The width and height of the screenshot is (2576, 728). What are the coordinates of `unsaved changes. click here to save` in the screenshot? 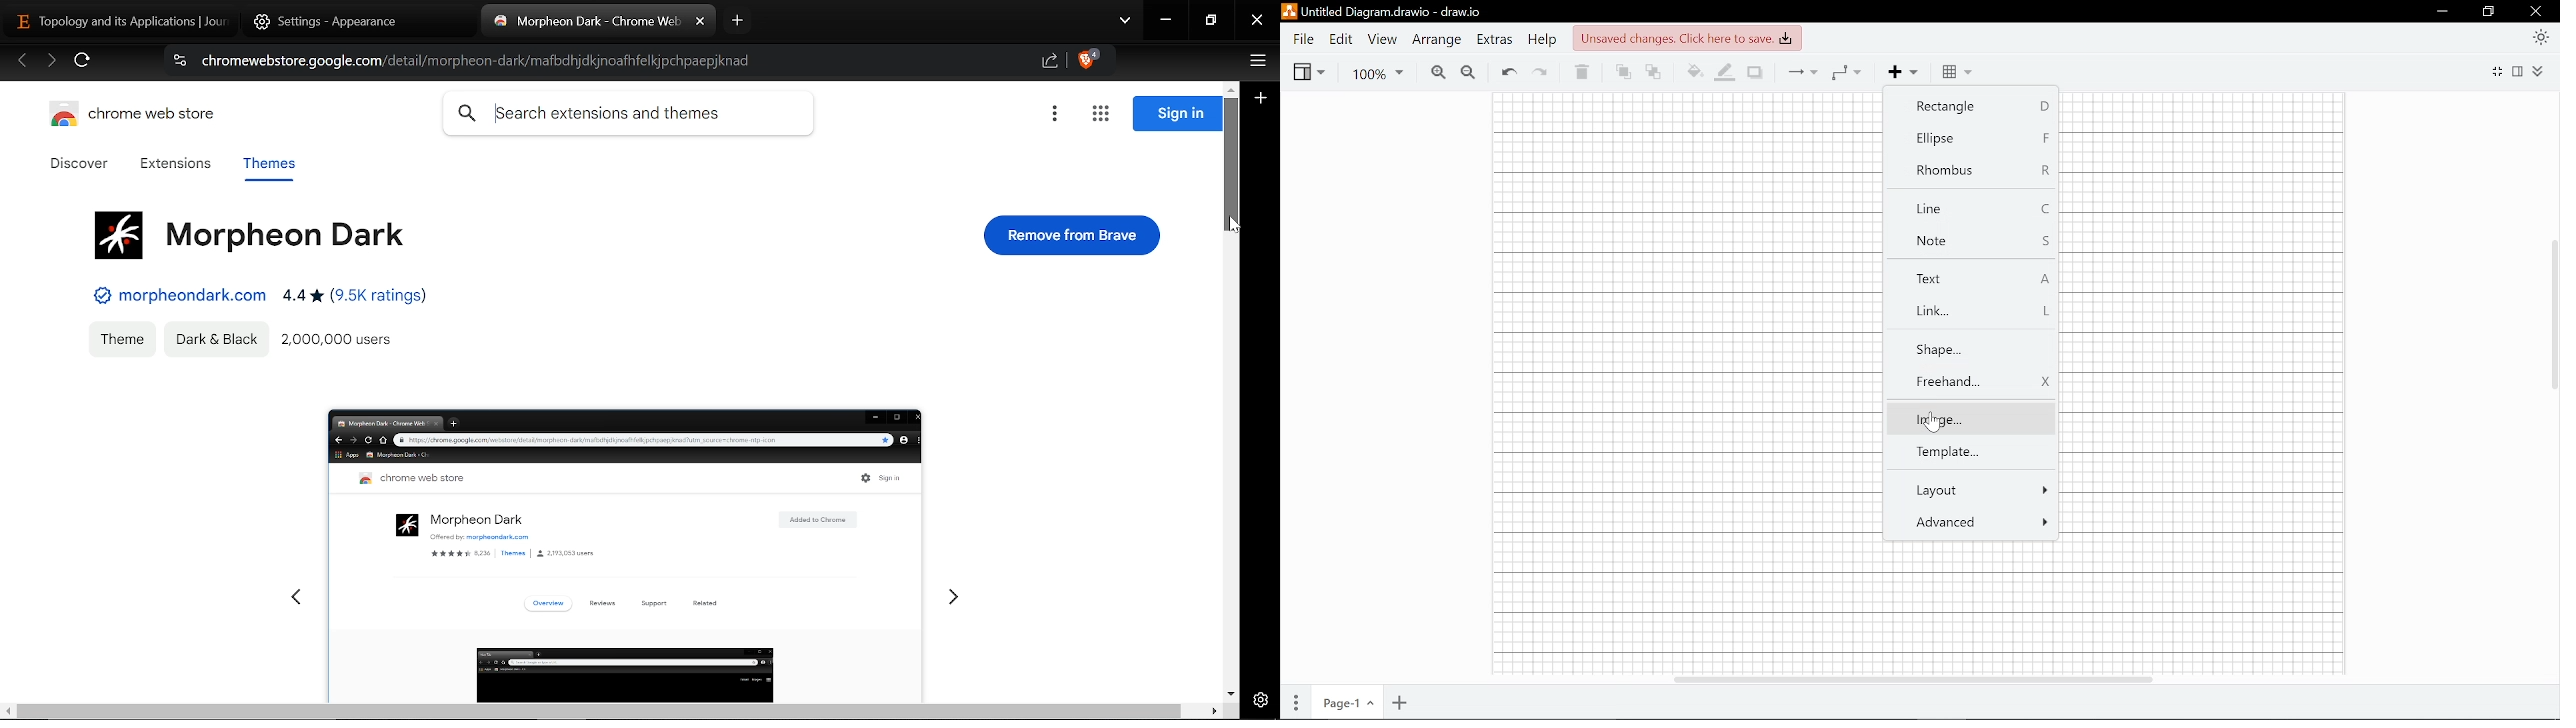 It's located at (1686, 38).